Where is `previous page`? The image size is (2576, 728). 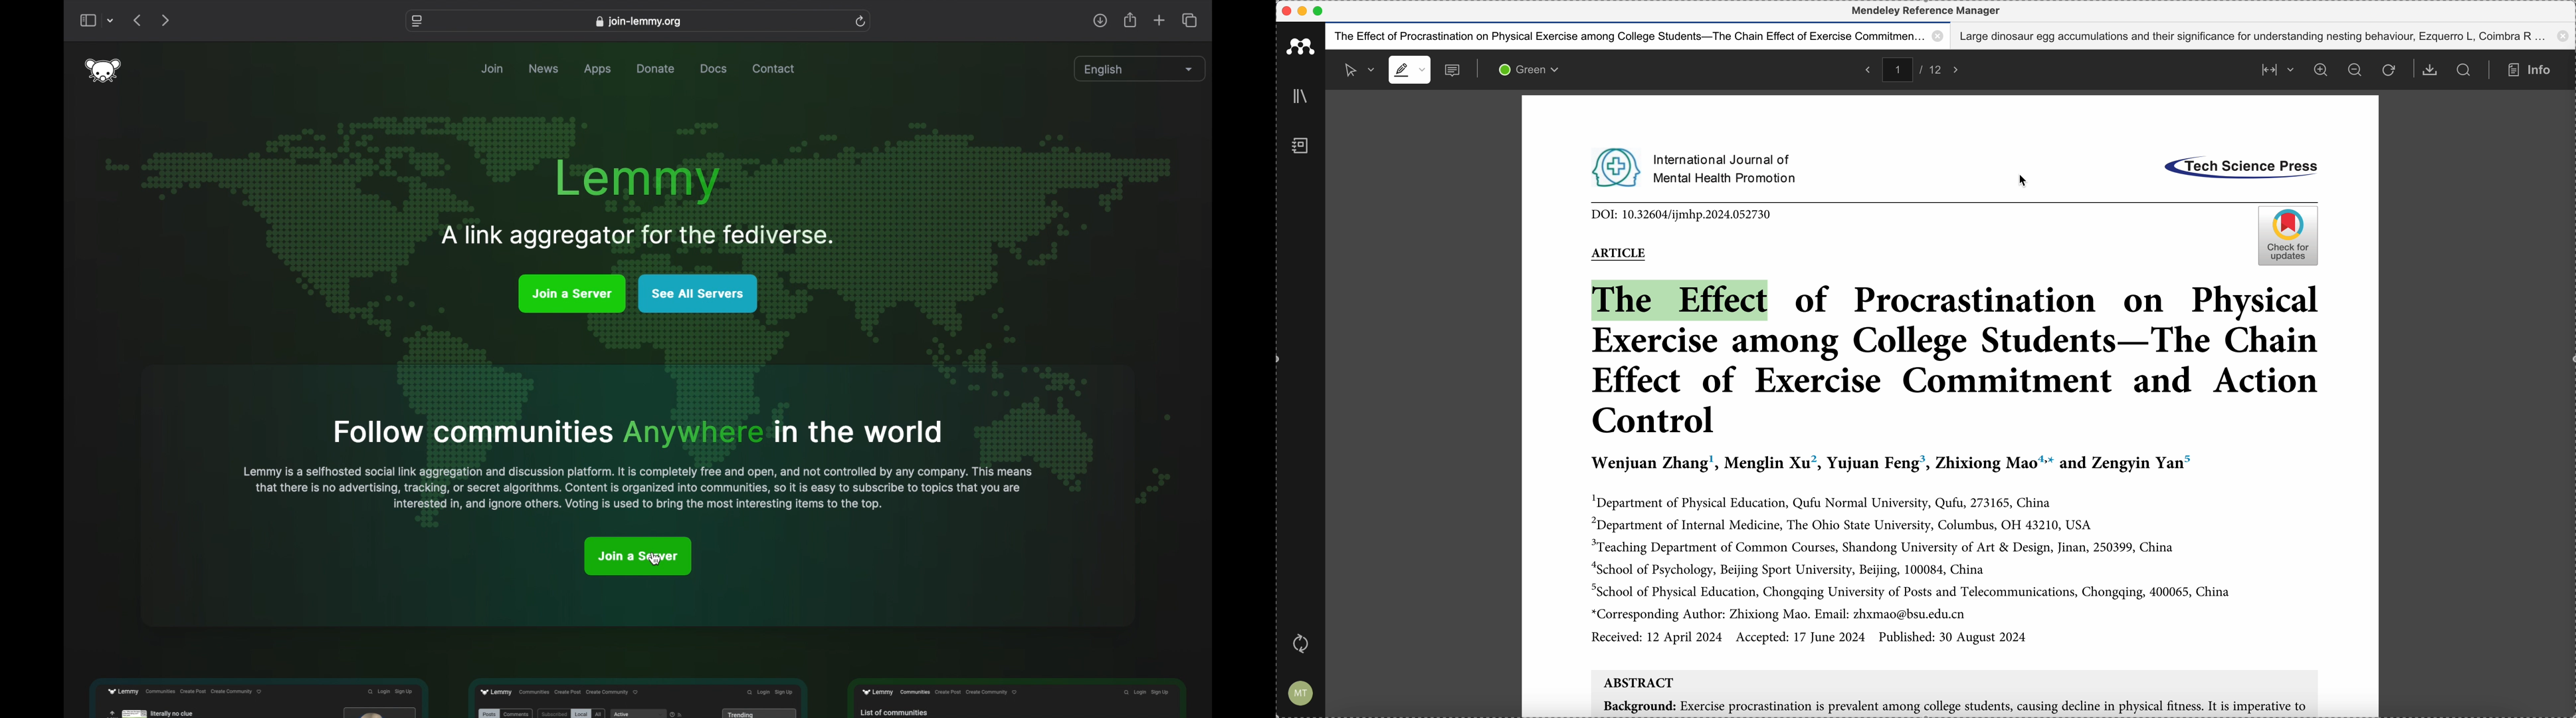
previous page is located at coordinates (137, 20).